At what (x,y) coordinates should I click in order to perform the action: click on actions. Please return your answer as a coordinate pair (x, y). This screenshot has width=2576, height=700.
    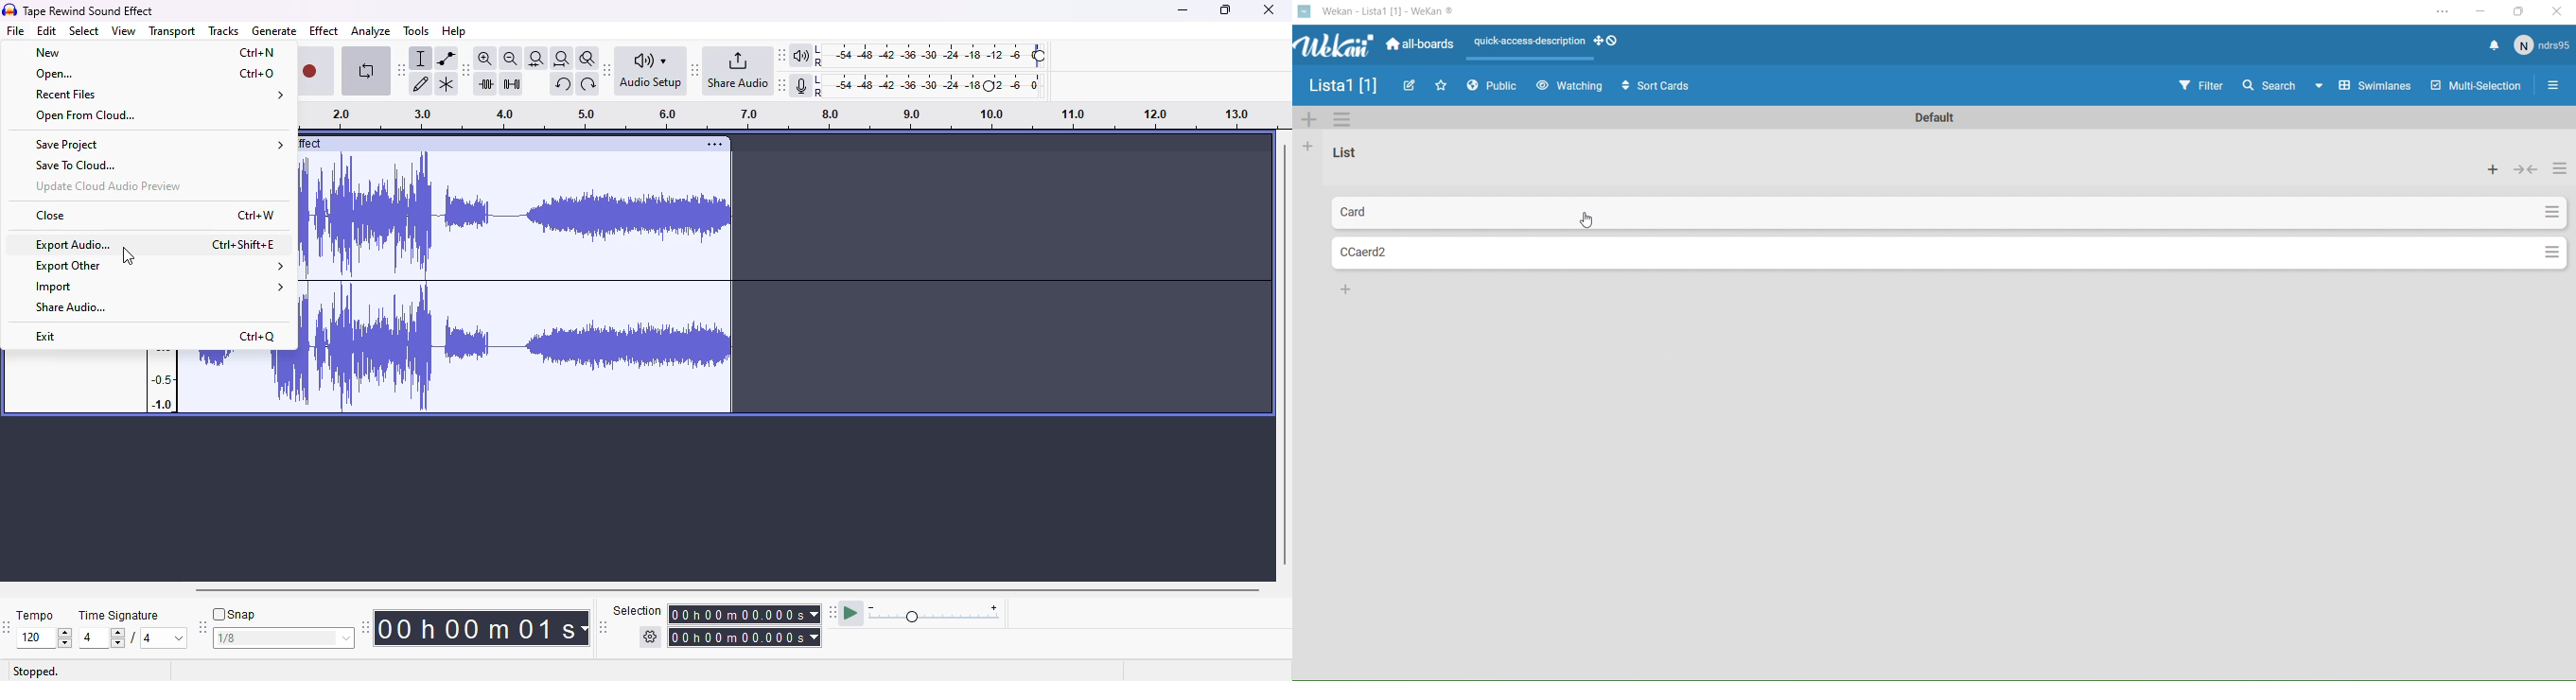
    Looking at the image, I should click on (2561, 170).